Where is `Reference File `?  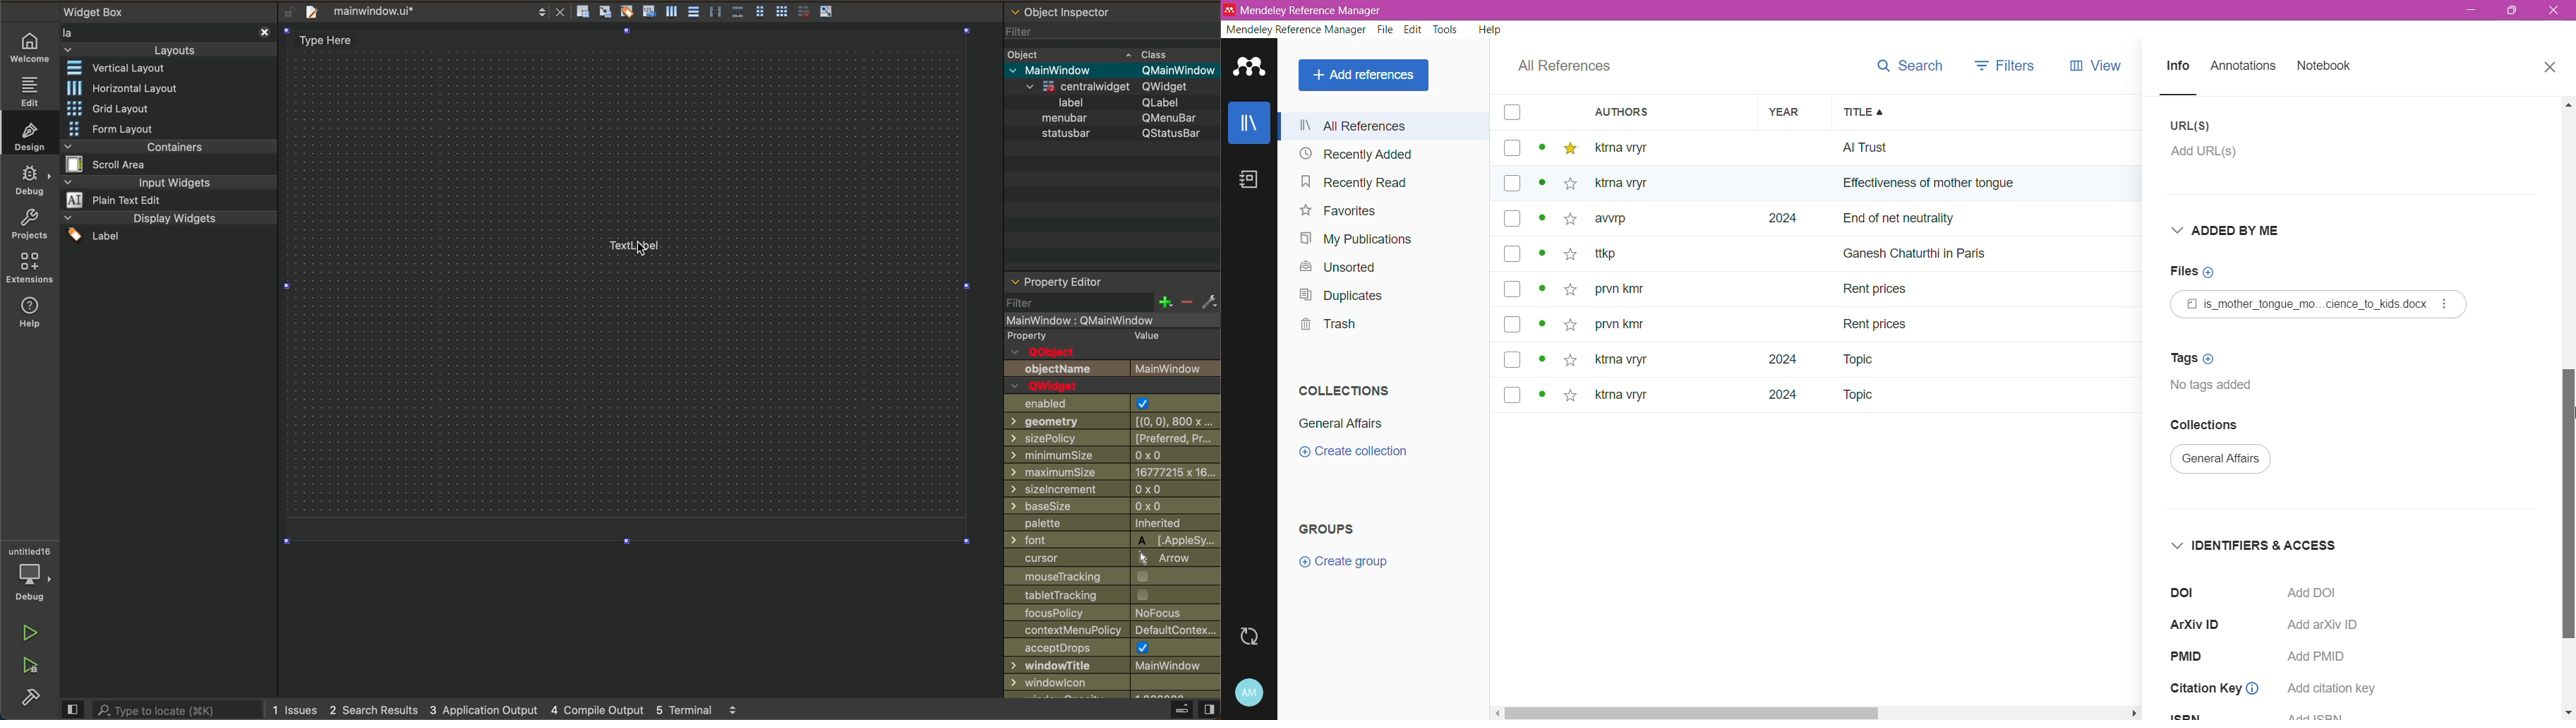
Reference File  is located at coordinates (2319, 304).